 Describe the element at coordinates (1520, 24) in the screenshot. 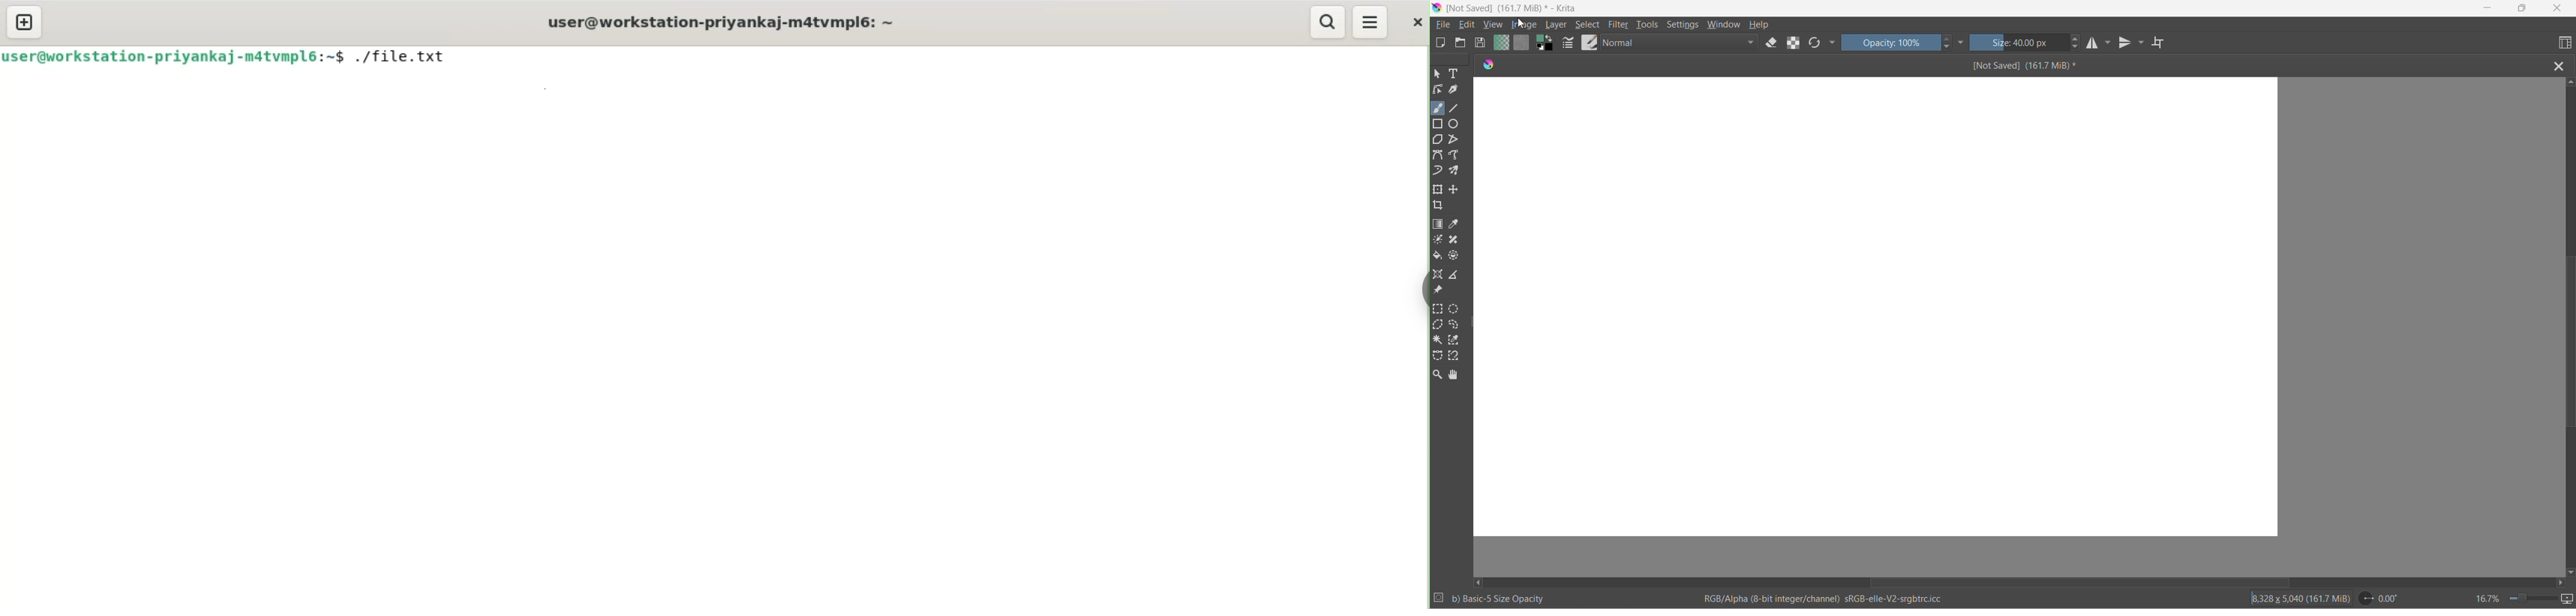

I see `Cursor` at that location.